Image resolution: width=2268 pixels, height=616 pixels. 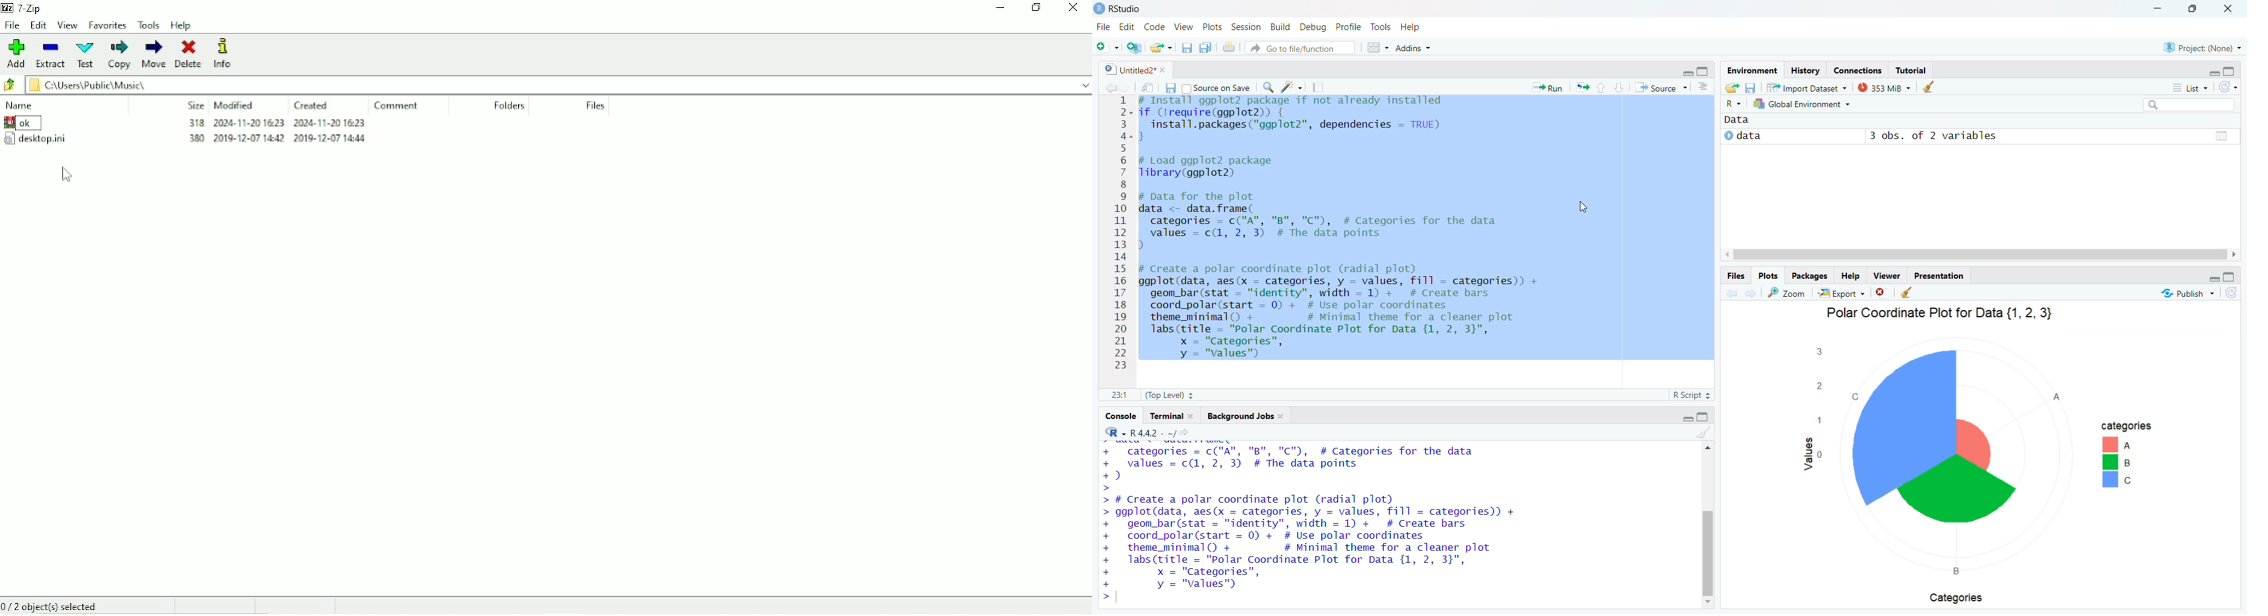 What do you see at coordinates (1037, 7) in the screenshot?
I see `Restore down` at bounding box center [1037, 7].